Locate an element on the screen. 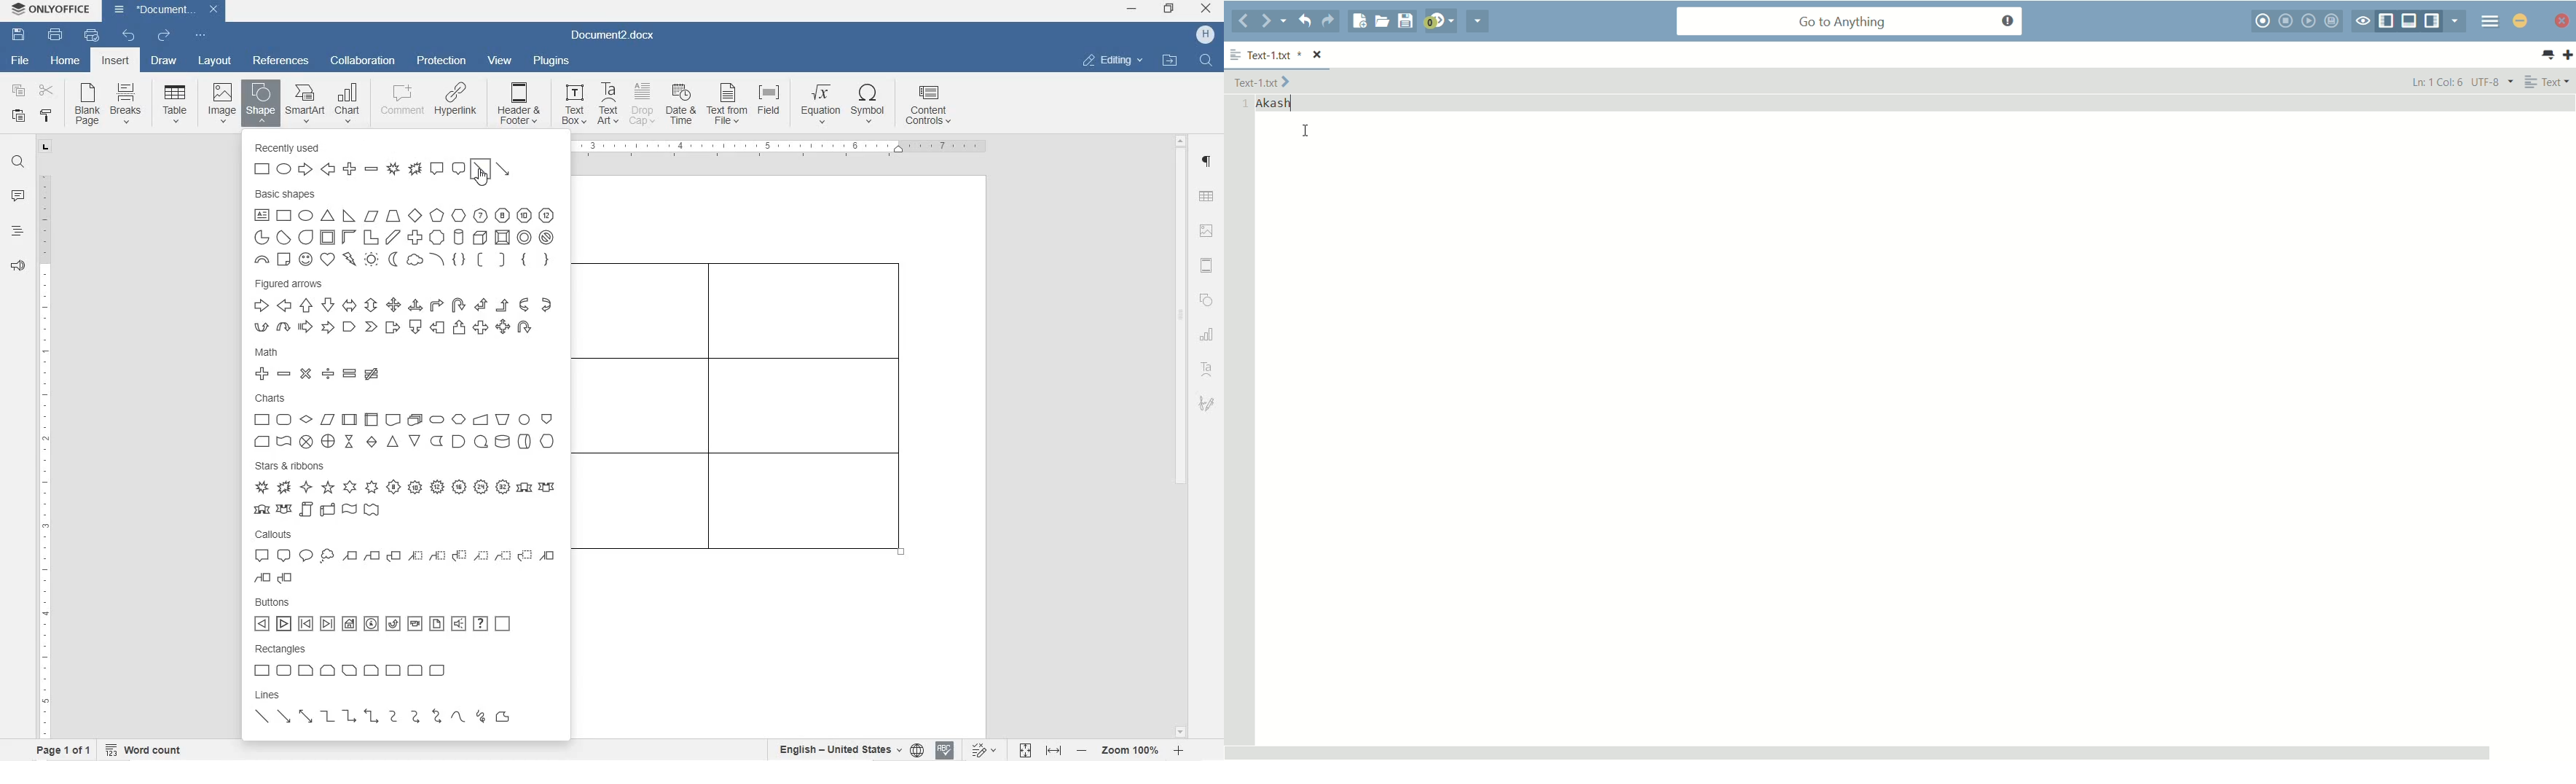 Image resolution: width=2576 pixels, height=784 pixels. OPEN FILE LOCATION is located at coordinates (1171, 61).